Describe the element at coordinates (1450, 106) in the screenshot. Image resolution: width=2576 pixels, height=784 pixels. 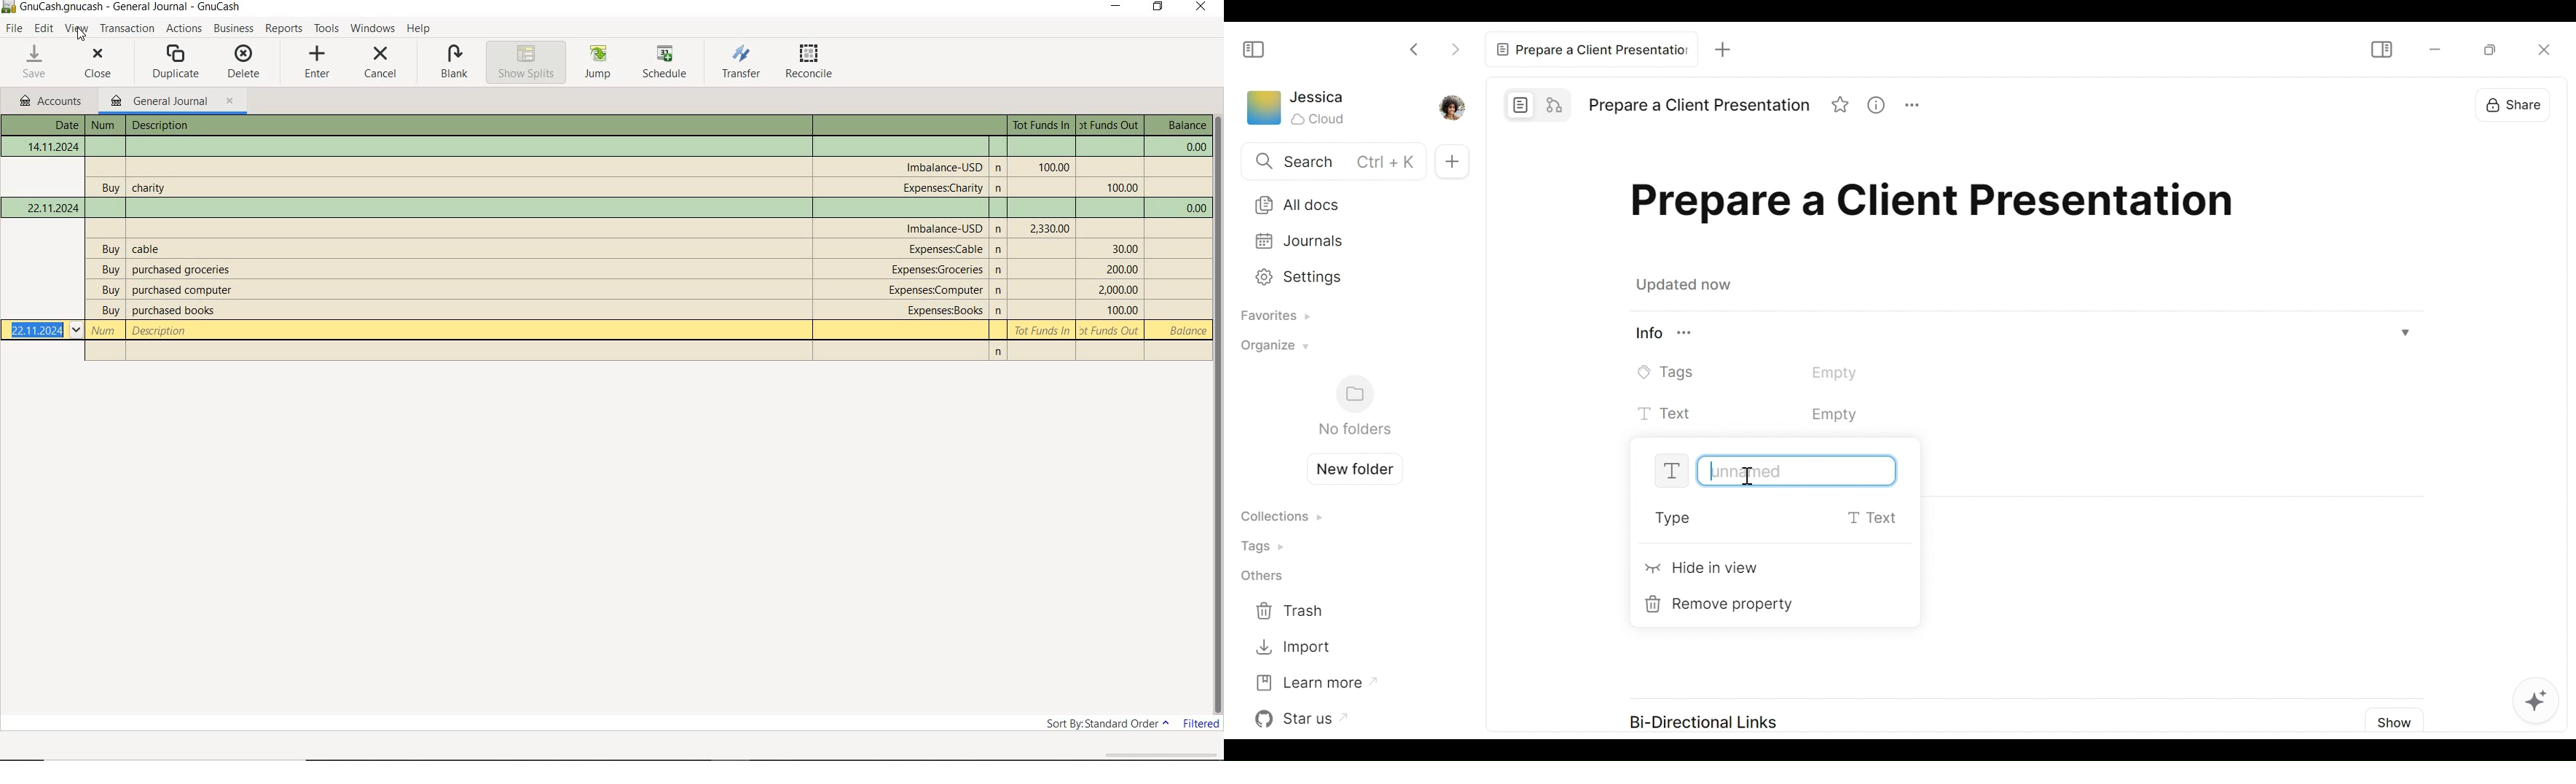
I see `Profile picture` at that location.